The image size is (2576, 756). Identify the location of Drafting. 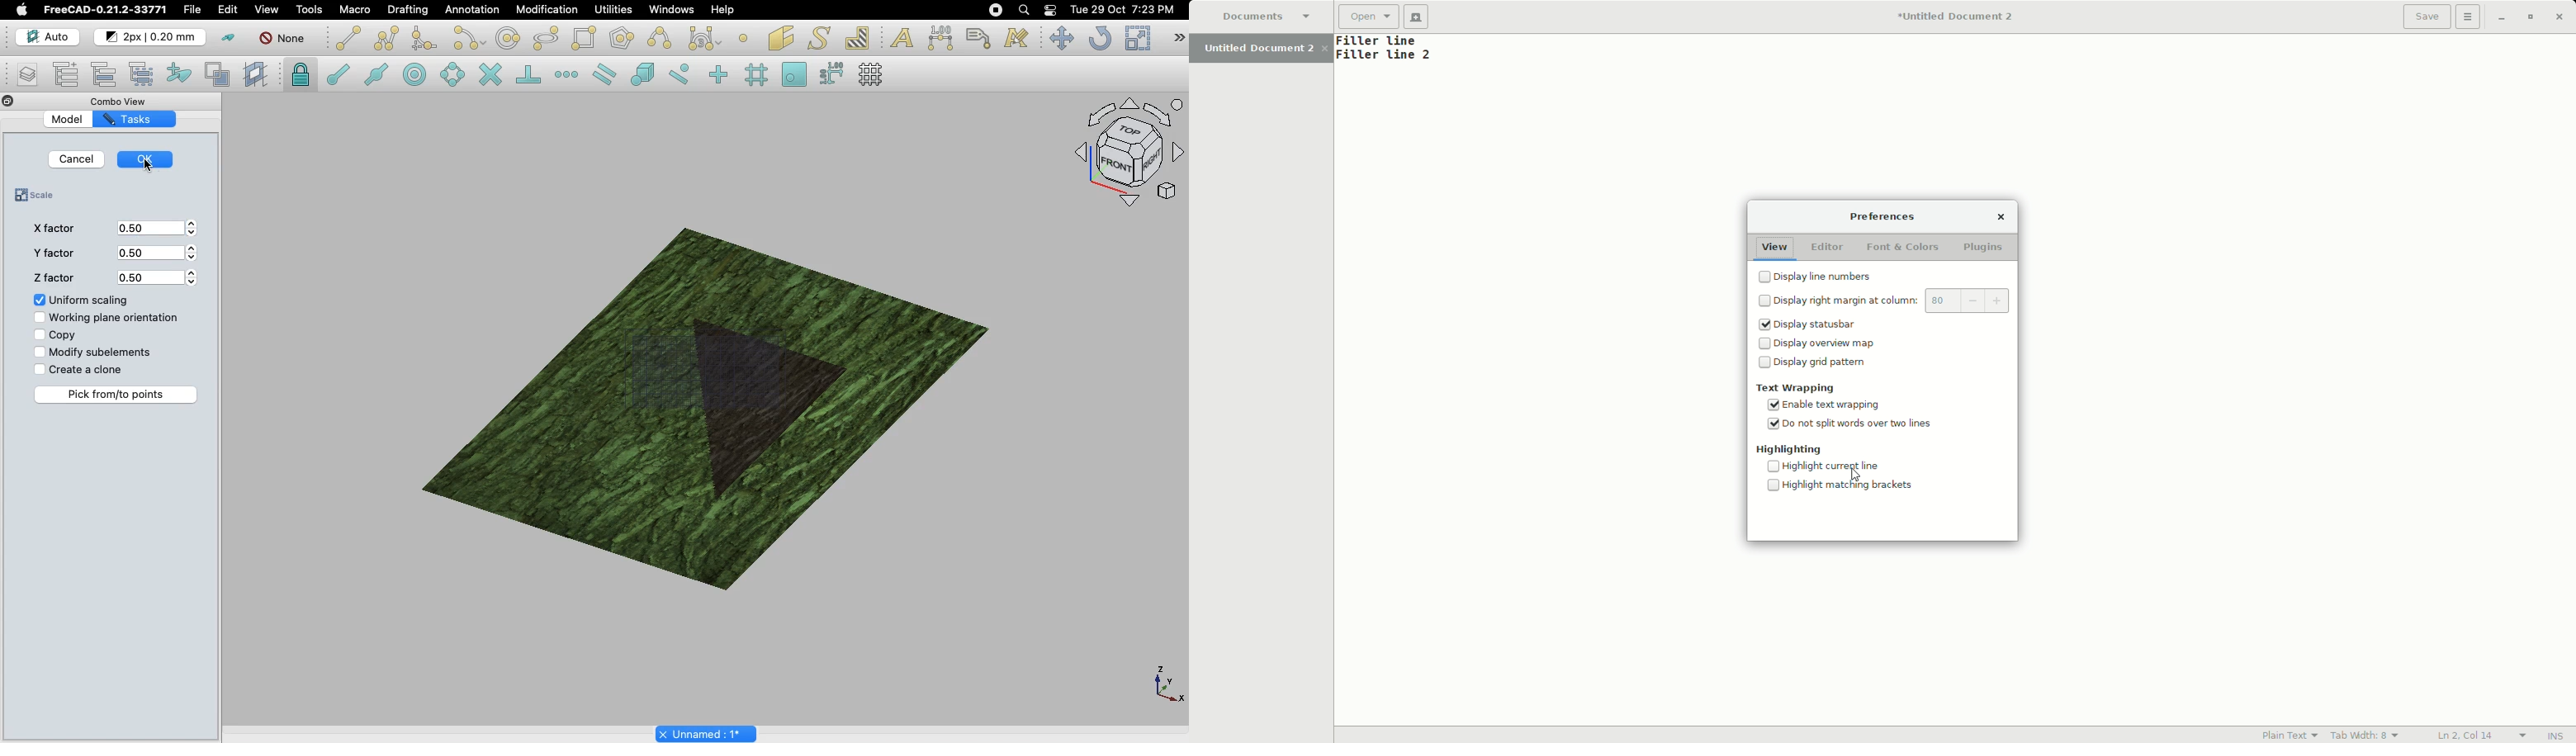
(409, 11).